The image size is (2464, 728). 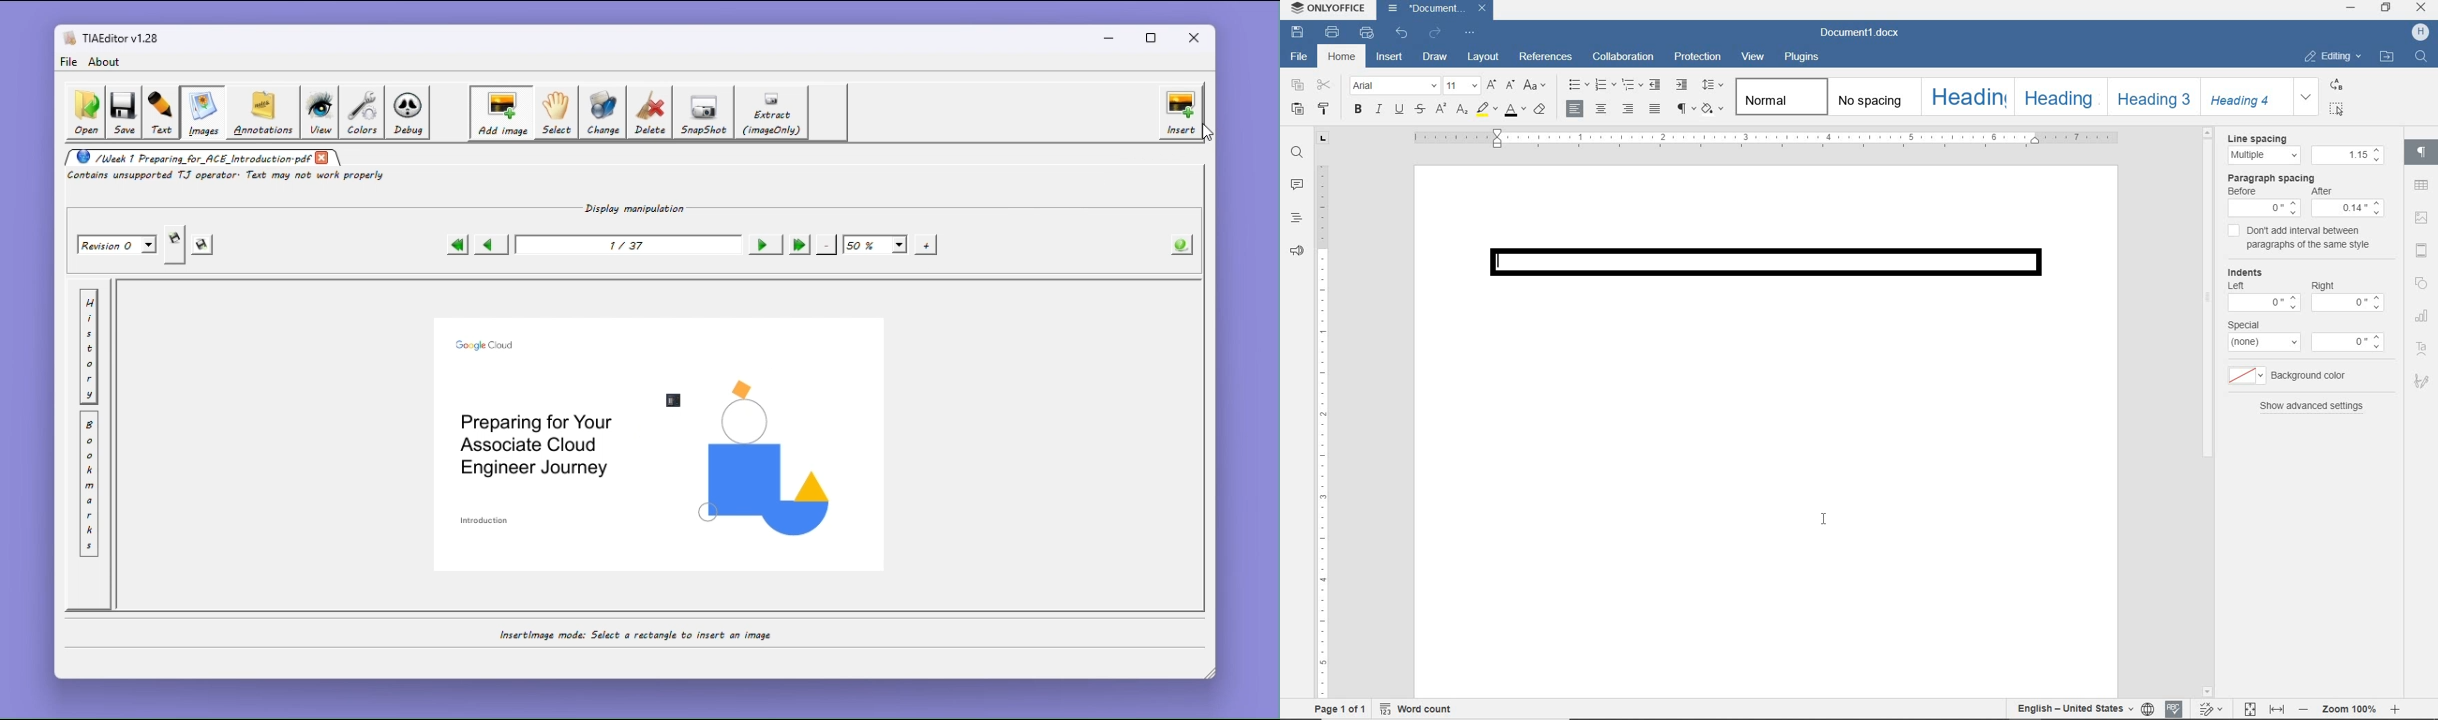 What do you see at coordinates (1460, 110) in the screenshot?
I see `subscript` at bounding box center [1460, 110].